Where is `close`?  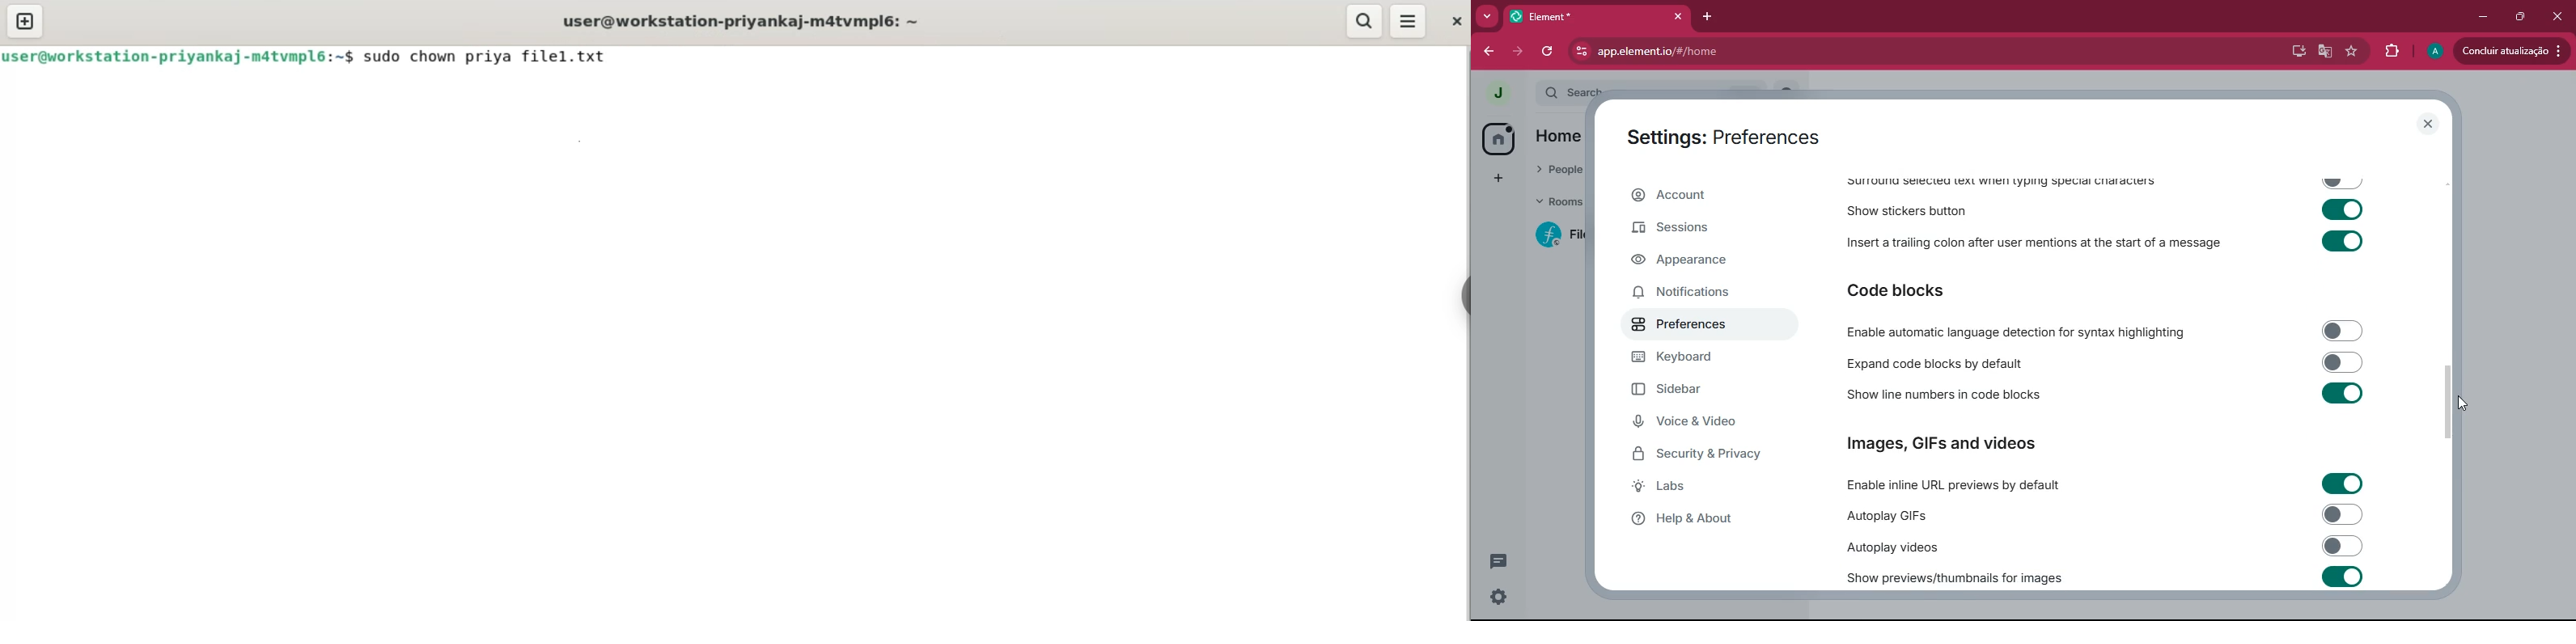 close is located at coordinates (2558, 16).